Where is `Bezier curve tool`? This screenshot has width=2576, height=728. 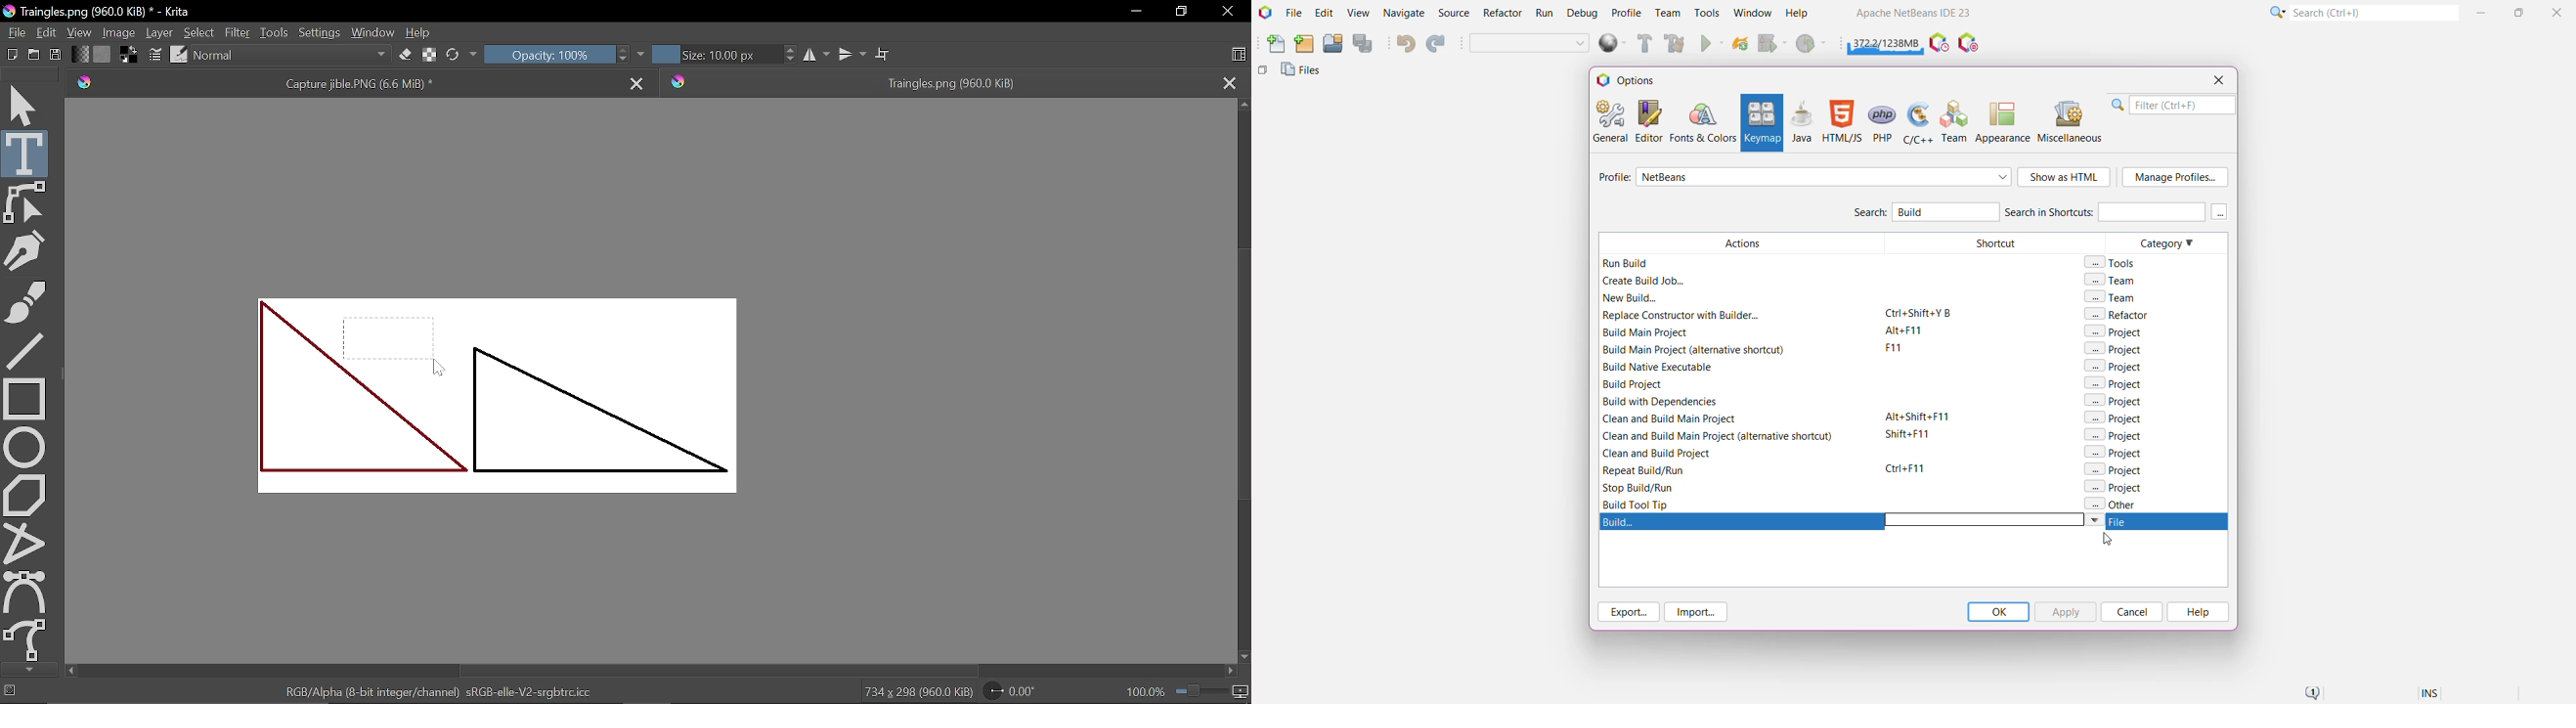
Bezier curve tool is located at coordinates (26, 592).